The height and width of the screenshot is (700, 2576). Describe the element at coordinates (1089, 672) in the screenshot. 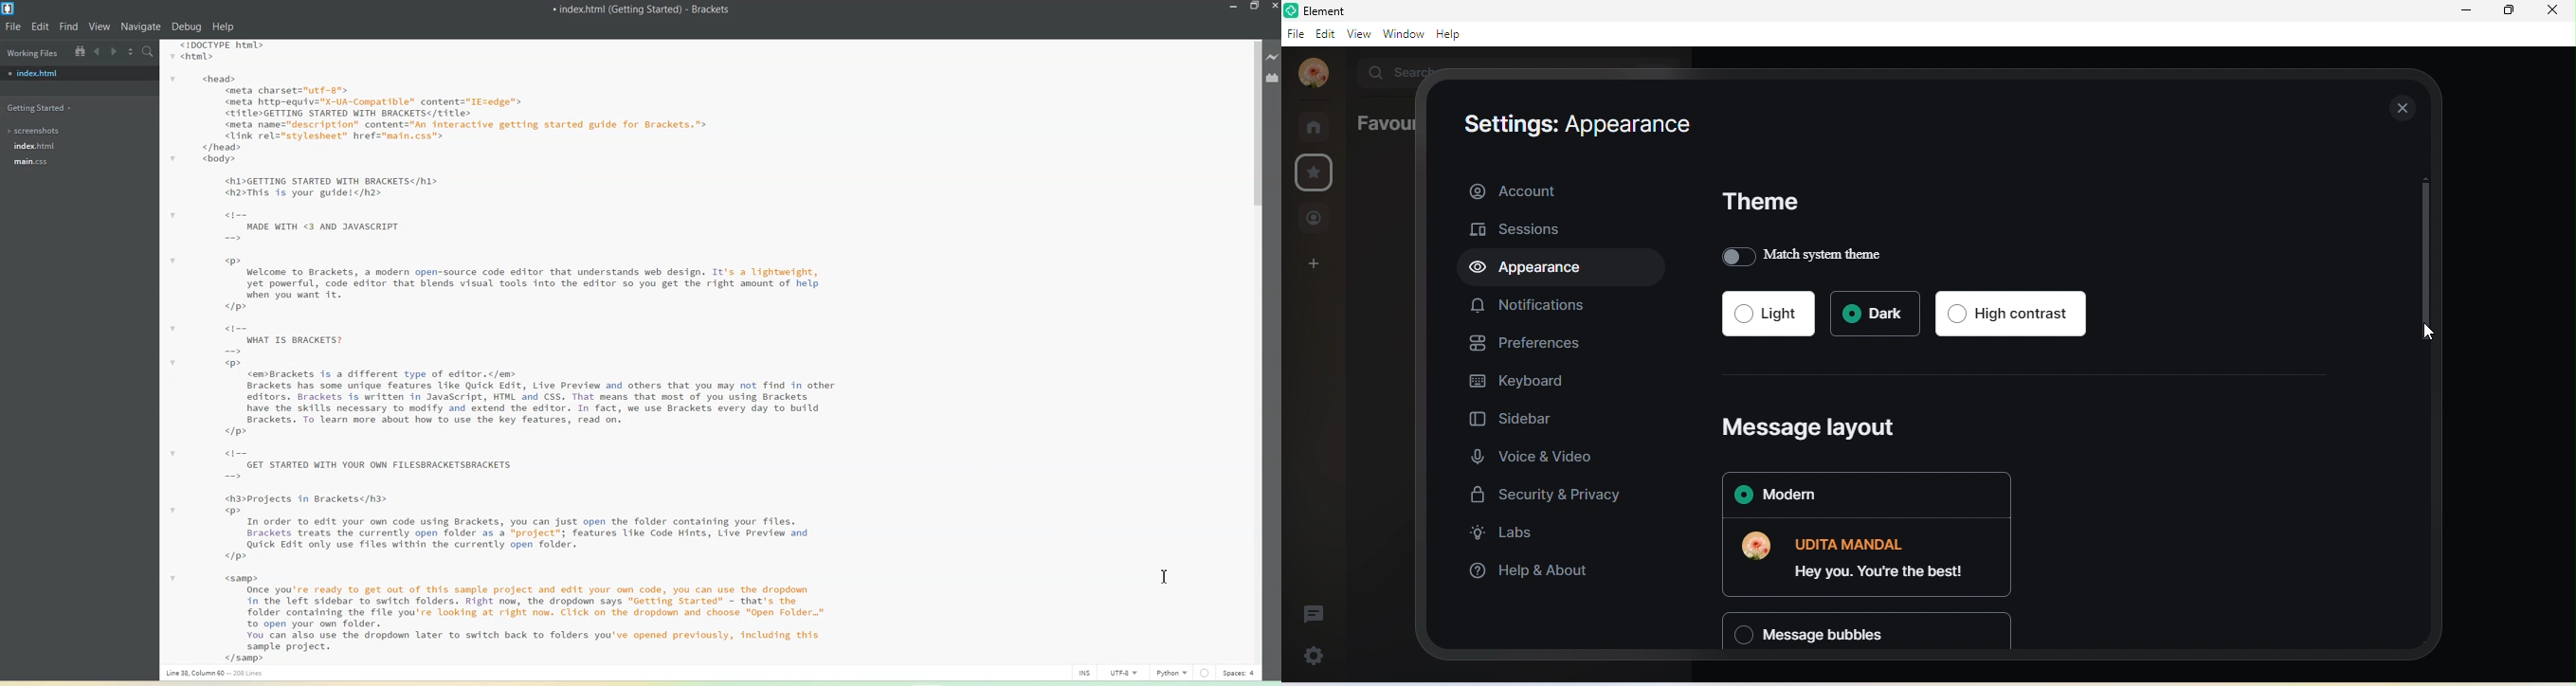

I see `INS` at that location.